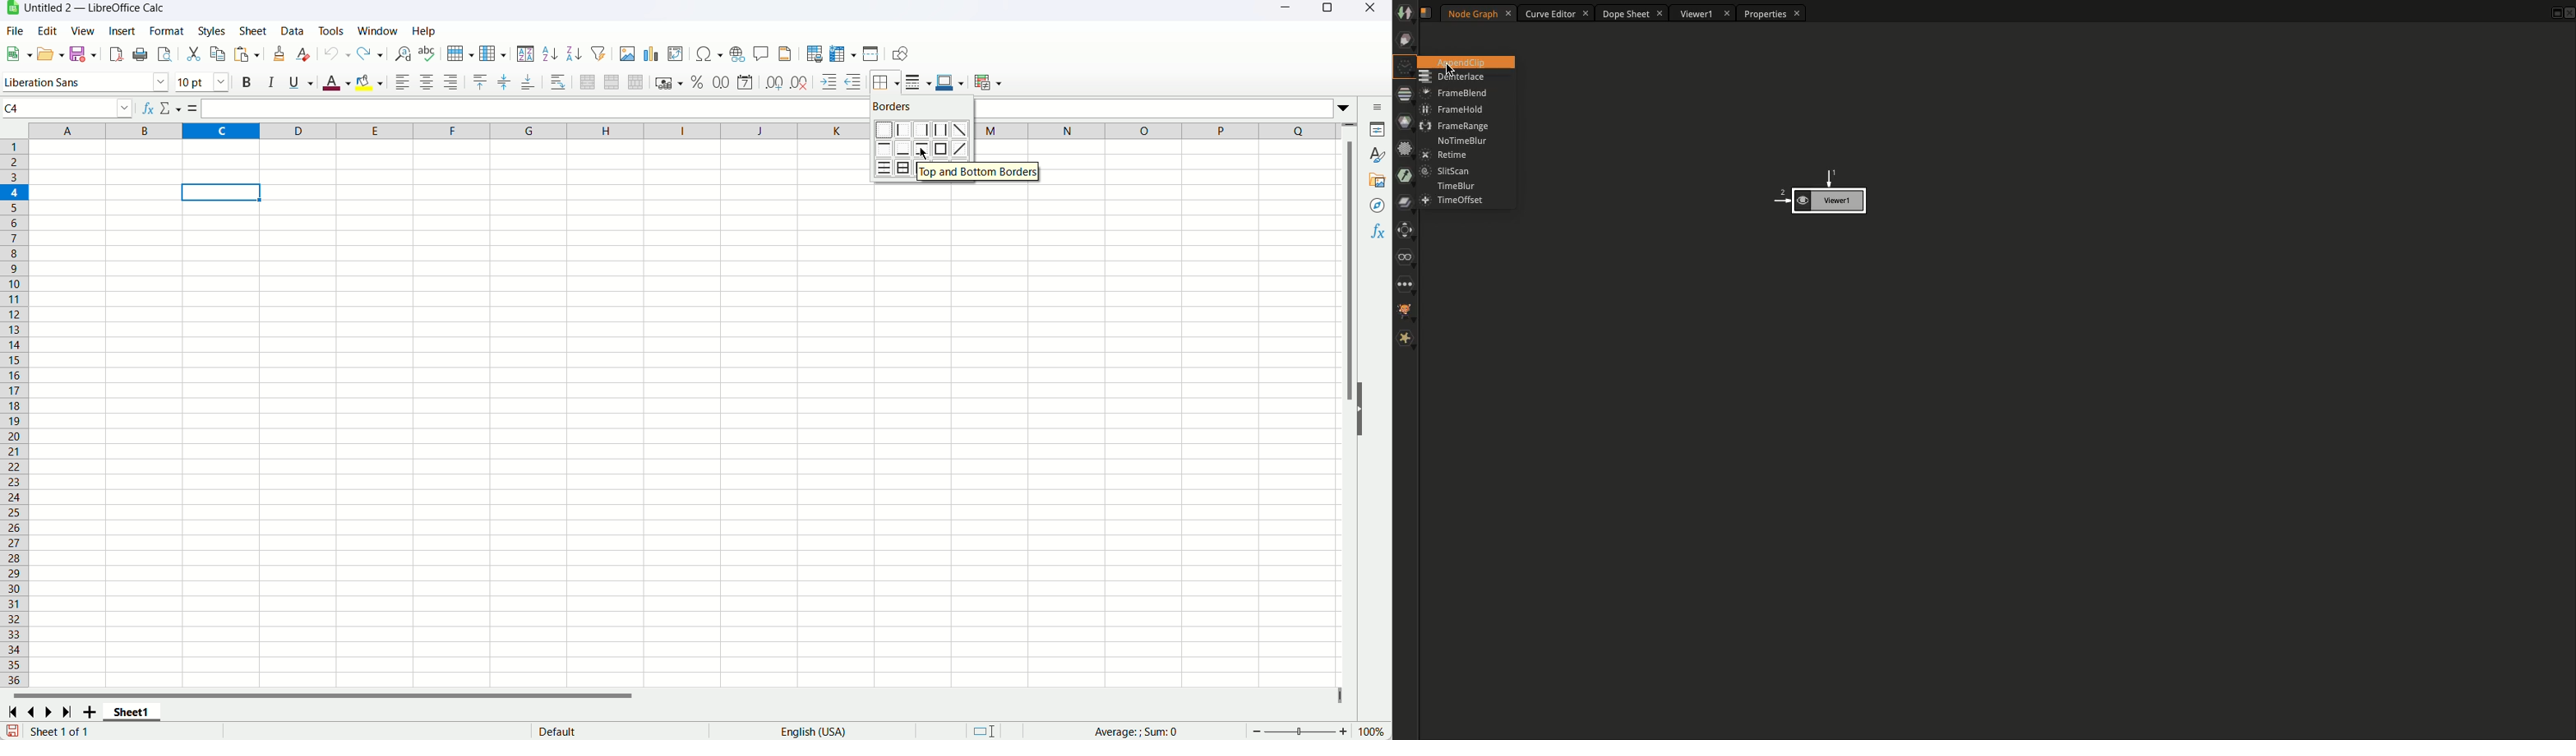 This screenshot has width=2576, height=756. Describe the element at coordinates (492, 54) in the screenshot. I see `Column` at that location.